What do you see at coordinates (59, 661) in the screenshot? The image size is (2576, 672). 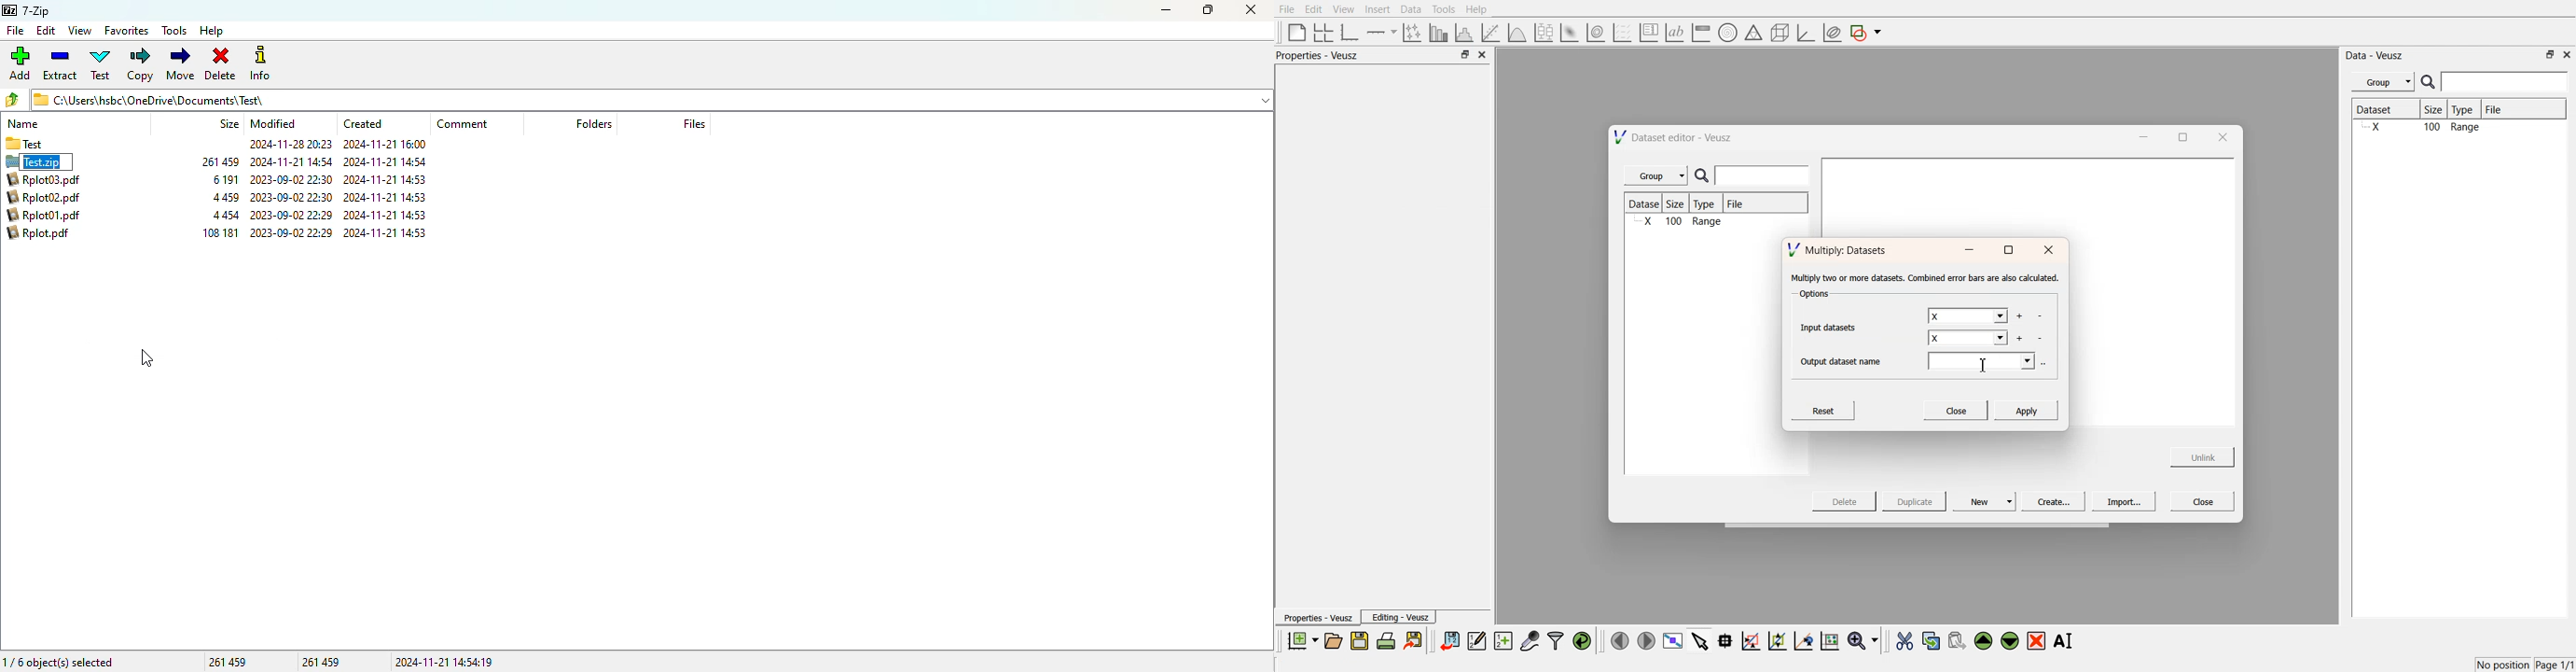 I see `1/6 object(s) selected` at bounding box center [59, 661].